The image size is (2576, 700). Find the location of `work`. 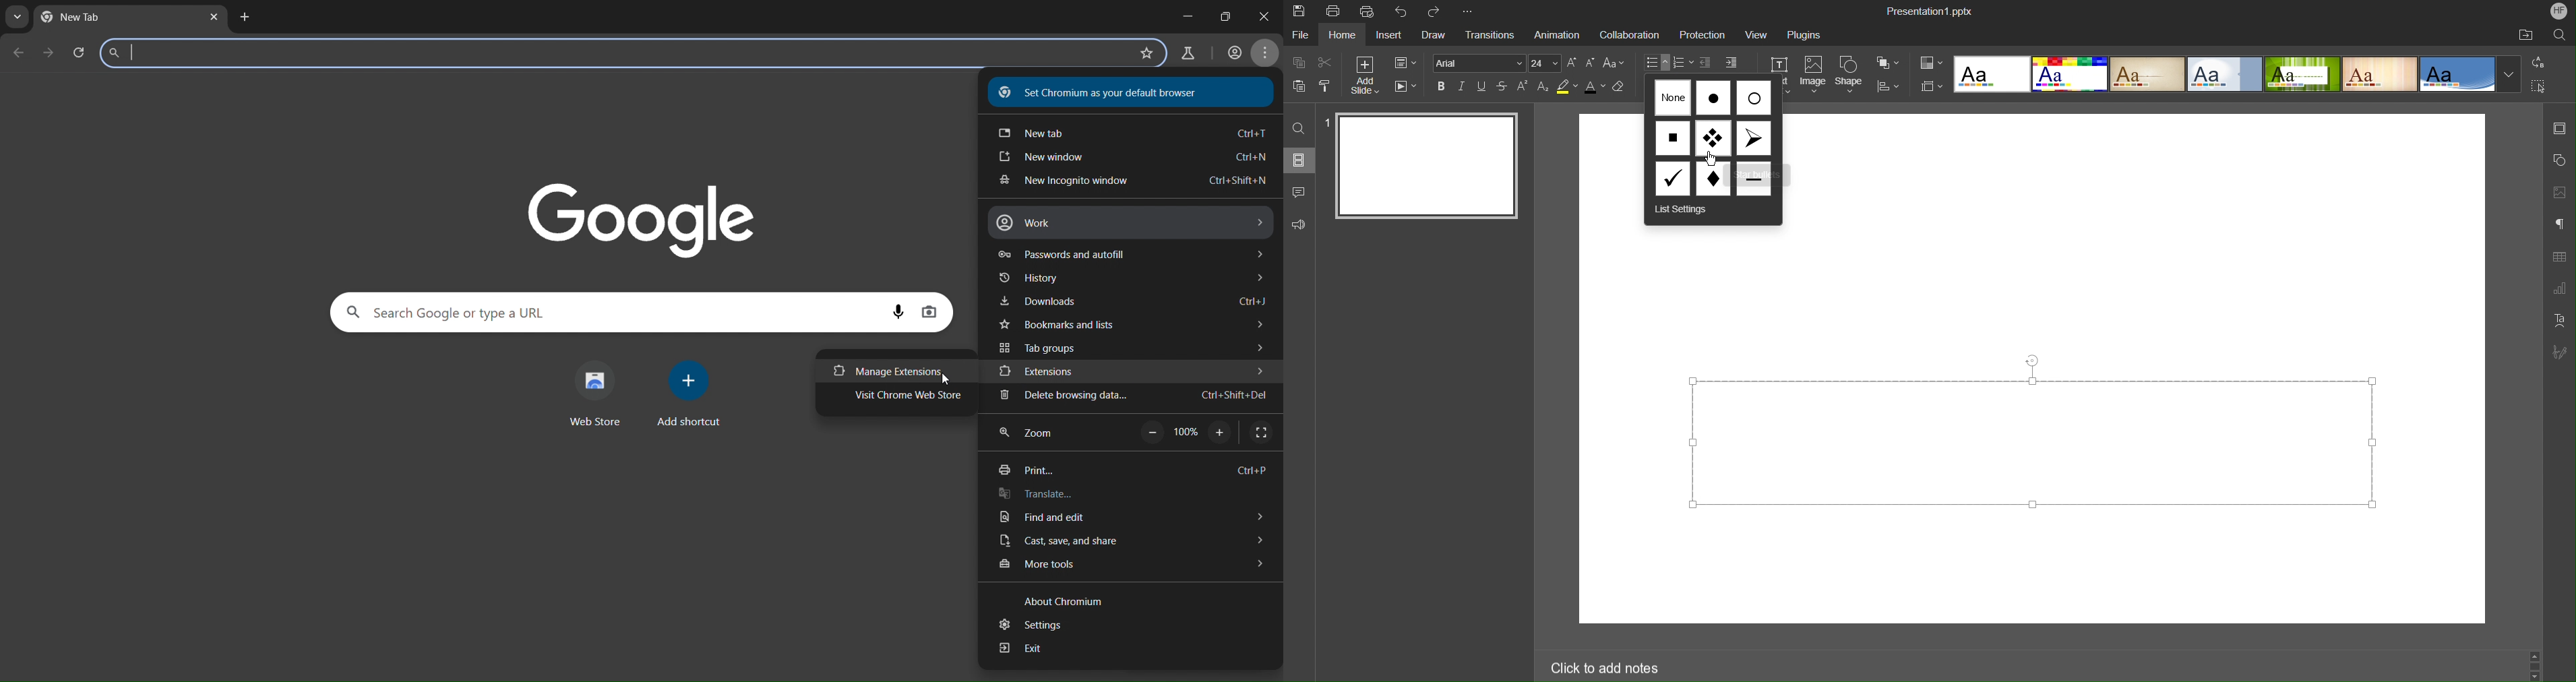

work is located at coordinates (1132, 219).